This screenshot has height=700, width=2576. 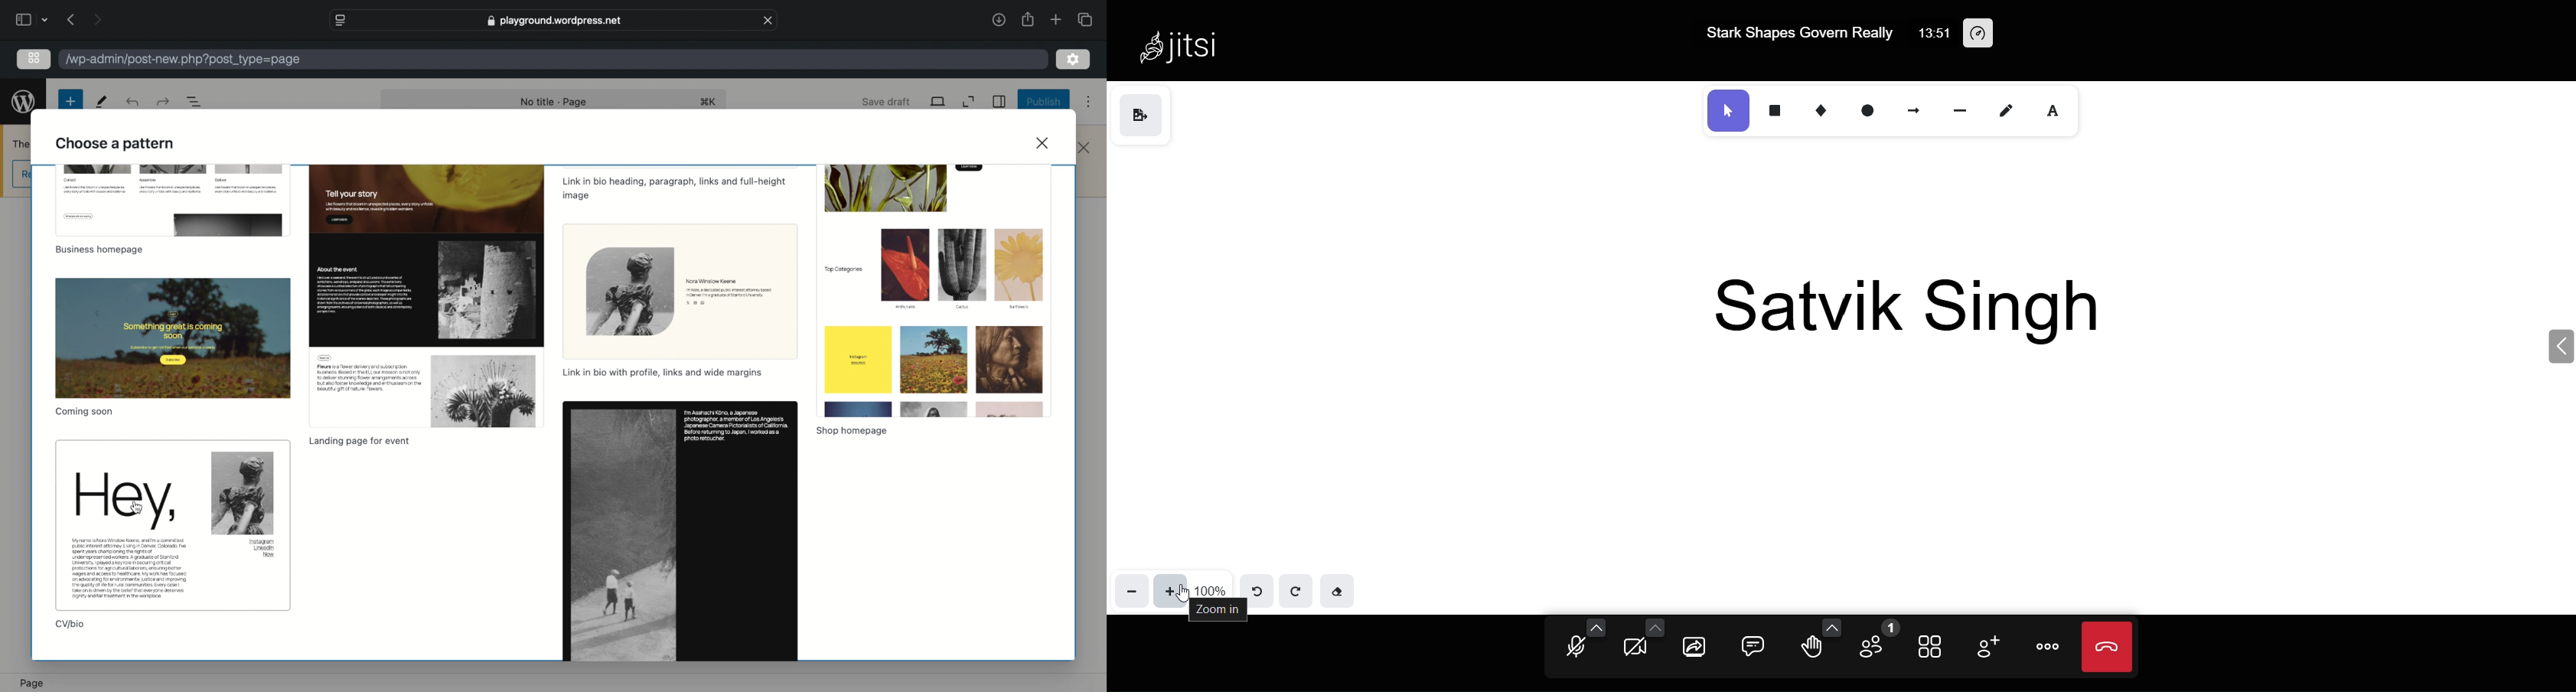 What do you see at coordinates (1085, 149) in the screenshot?
I see `close` at bounding box center [1085, 149].